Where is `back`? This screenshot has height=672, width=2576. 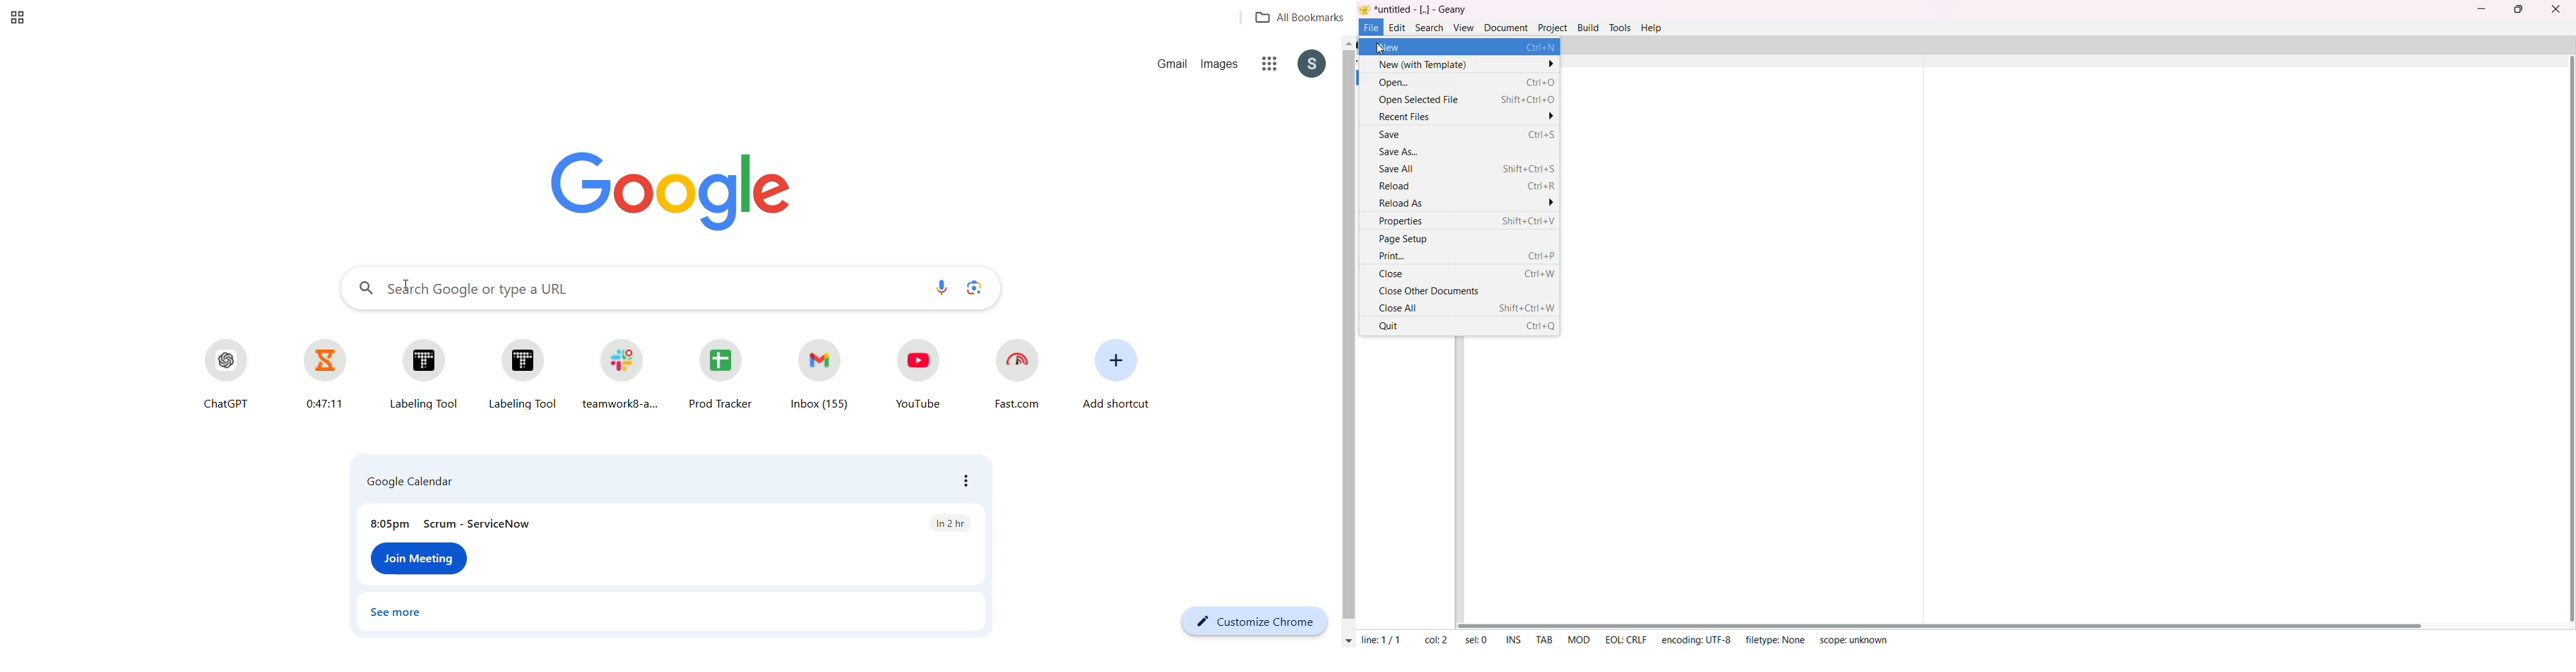
back is located at coordinates (1360, 45).